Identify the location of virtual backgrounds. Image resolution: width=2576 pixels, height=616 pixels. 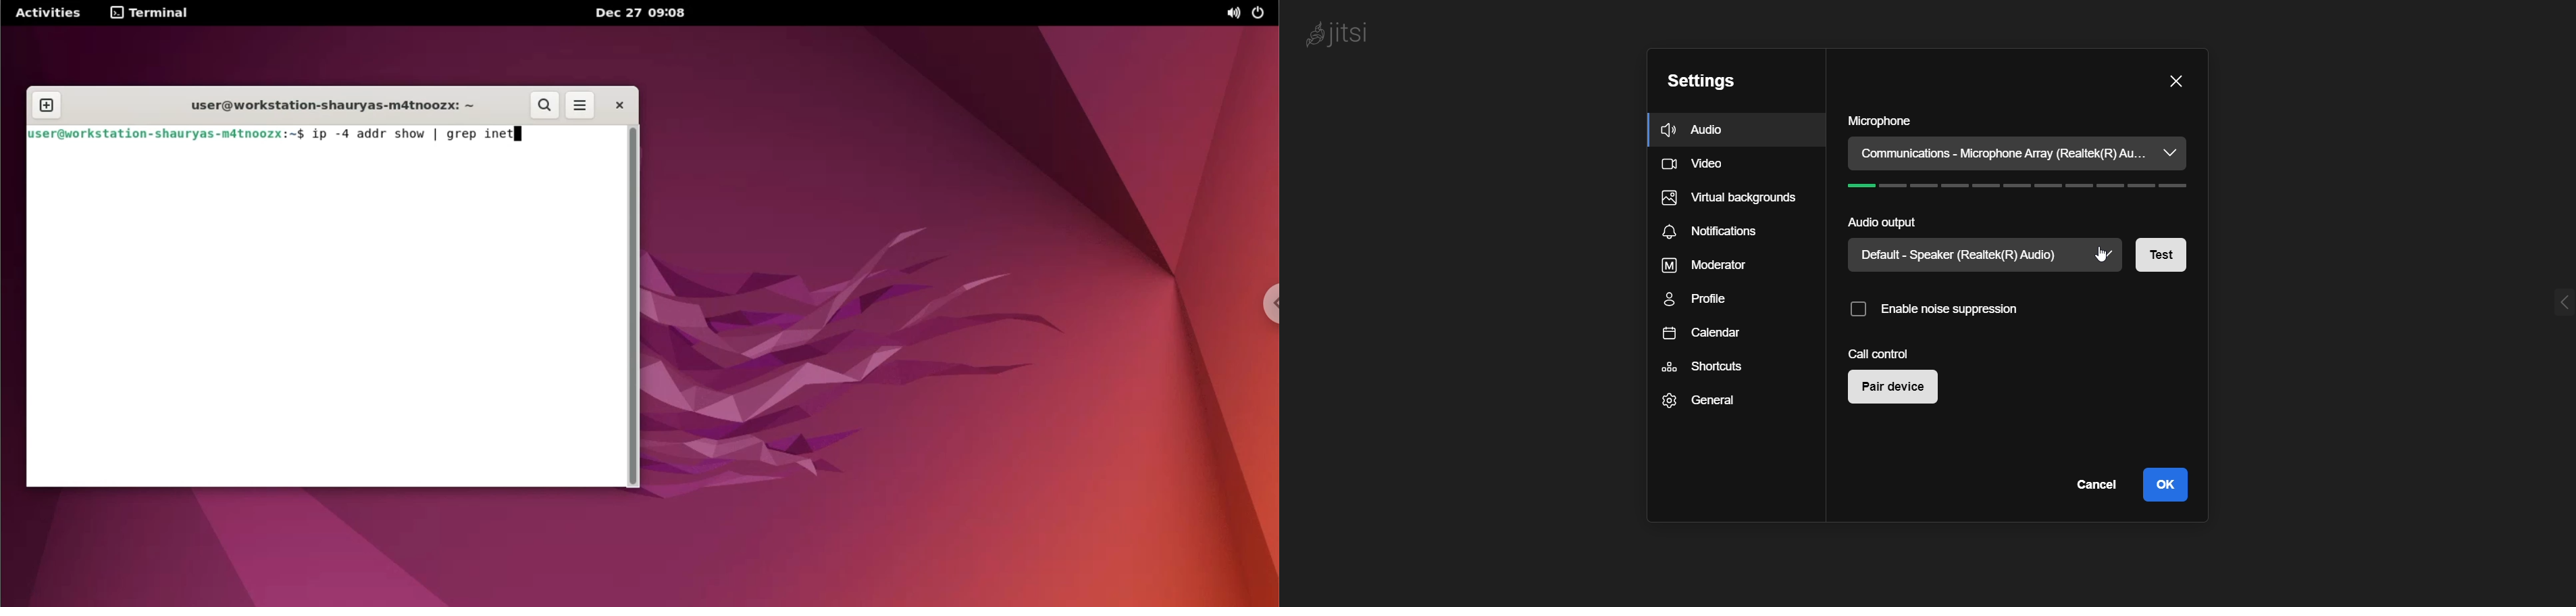
(1728, 201).